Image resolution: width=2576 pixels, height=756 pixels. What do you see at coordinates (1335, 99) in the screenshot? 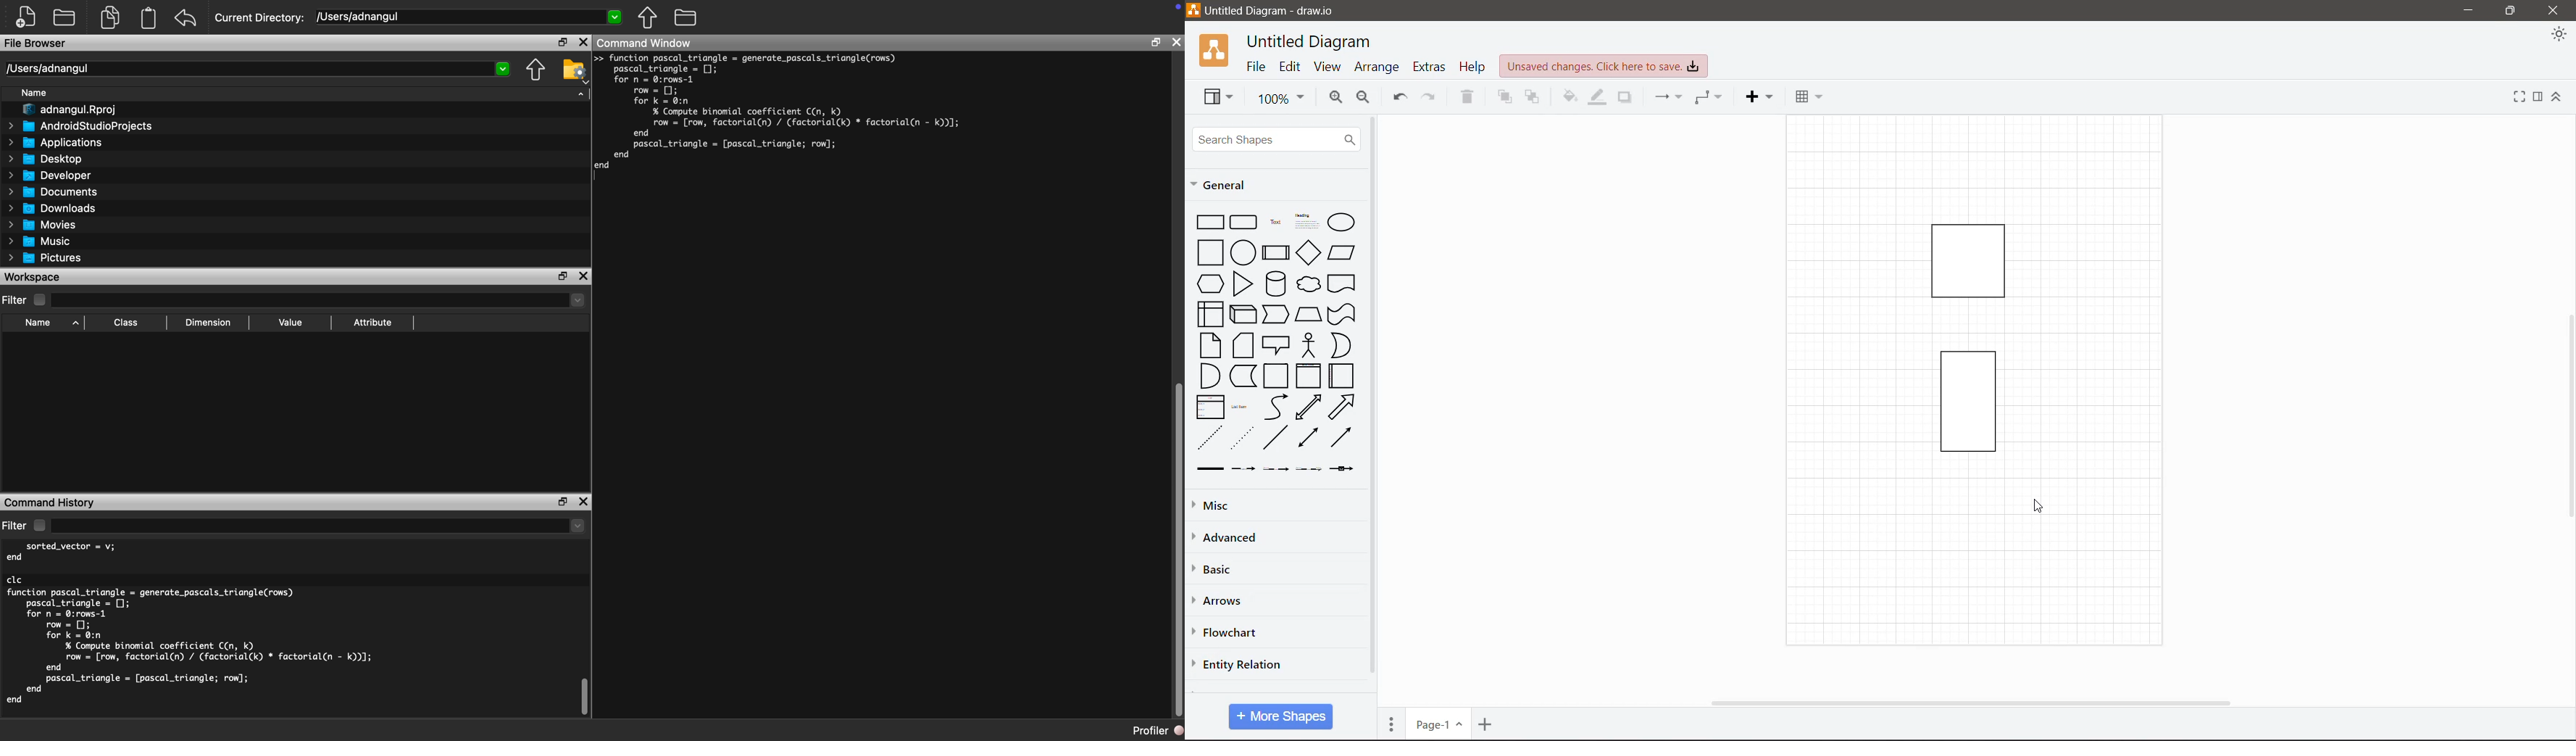
I see `Zoom In` at bounding box center [1335, 99].